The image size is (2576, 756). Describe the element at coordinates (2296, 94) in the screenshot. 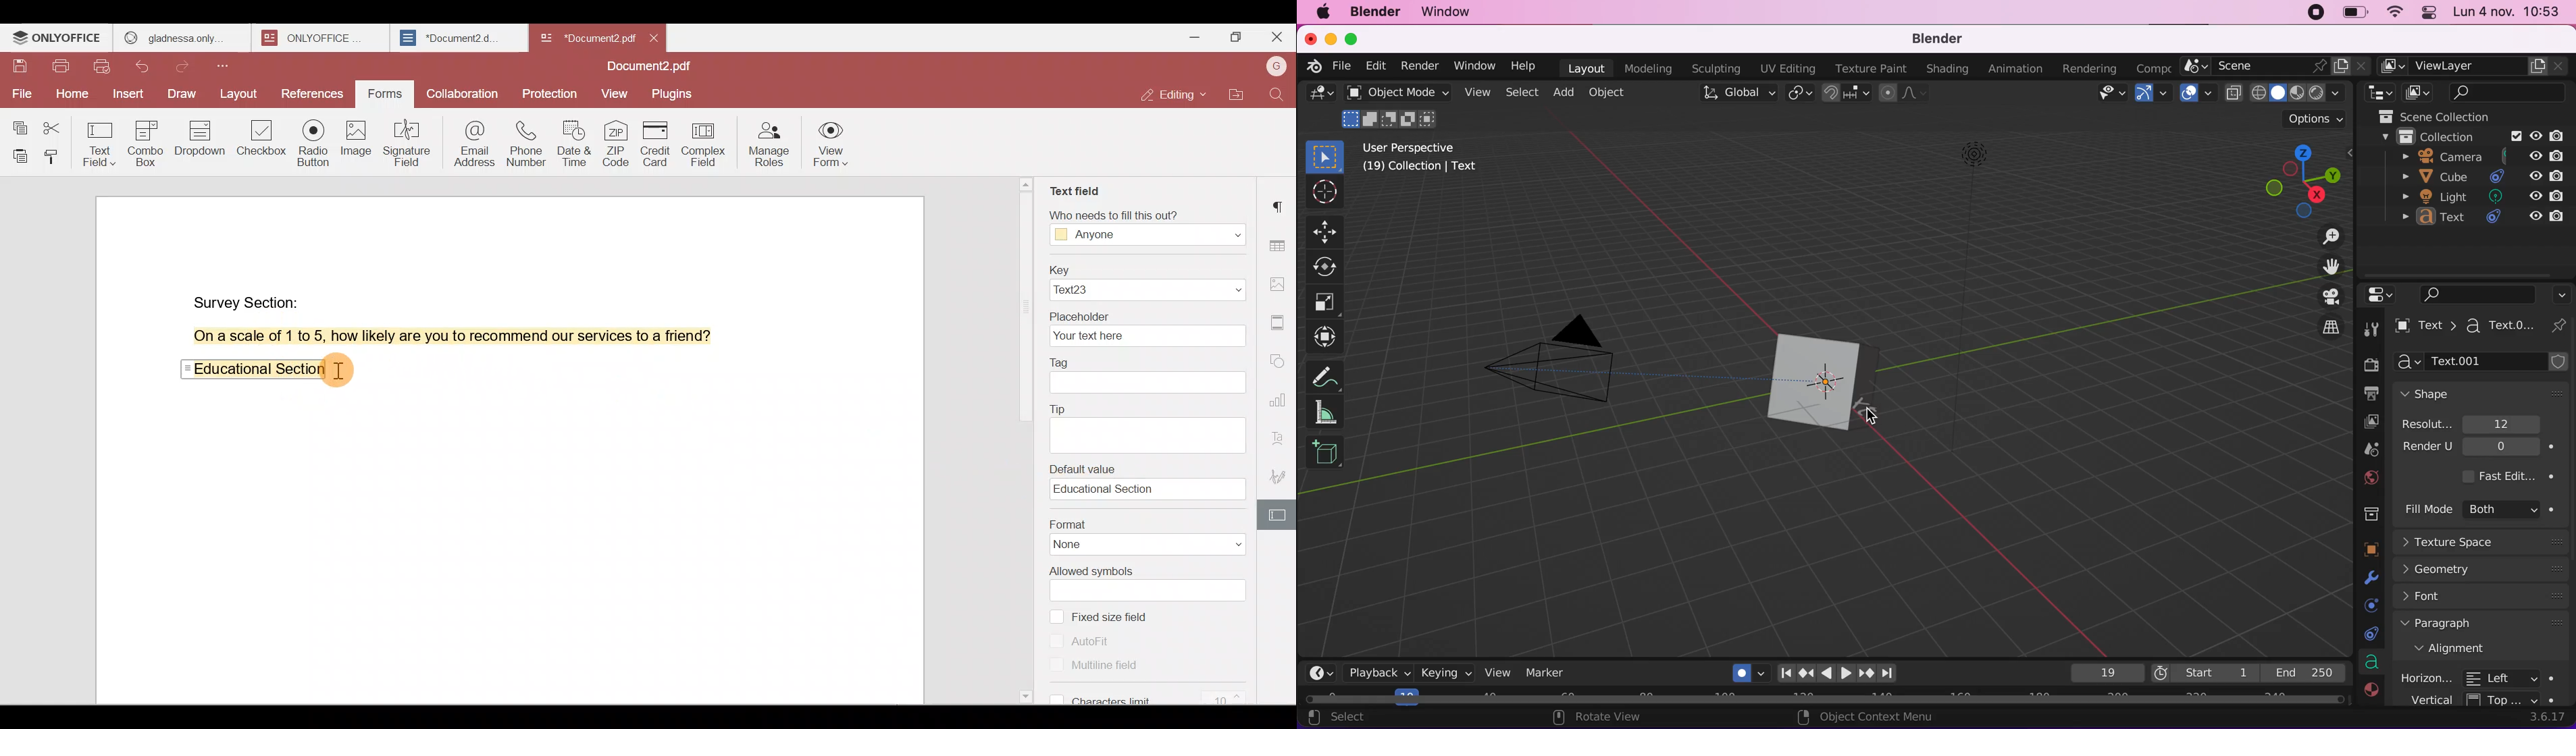

I see `shading` at that location.